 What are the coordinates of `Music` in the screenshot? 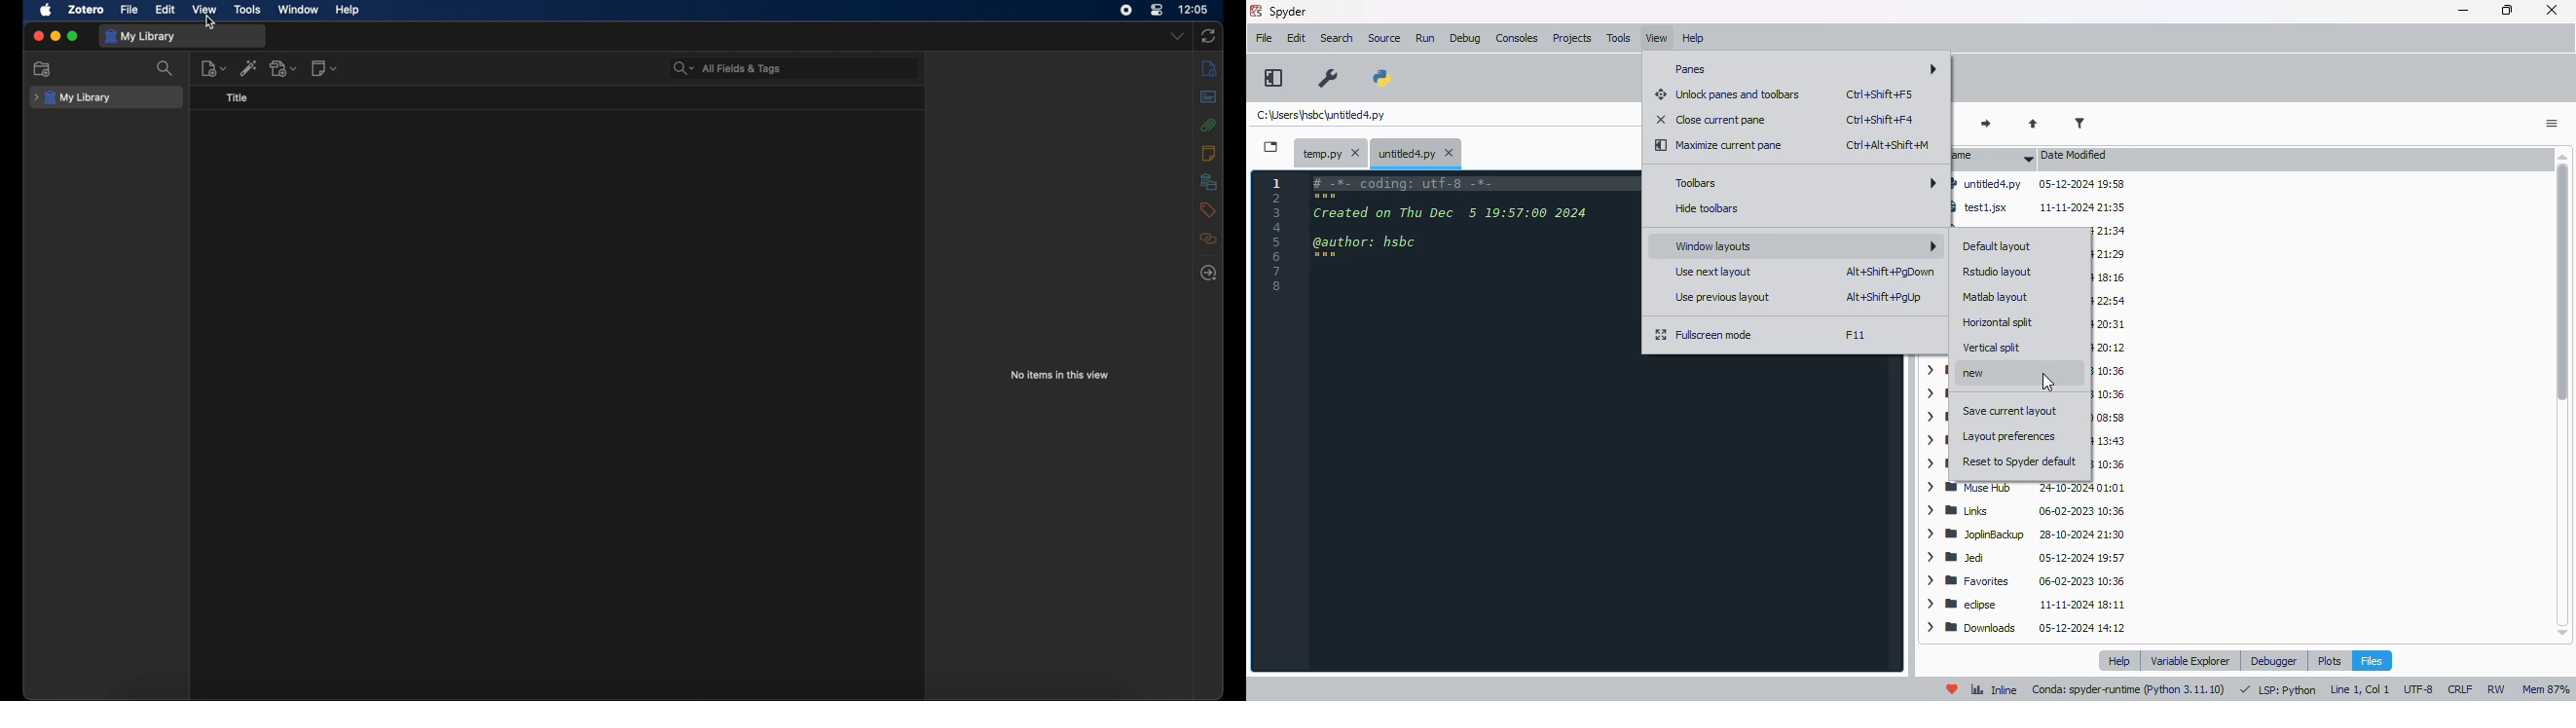 It's located at (2107, 462).